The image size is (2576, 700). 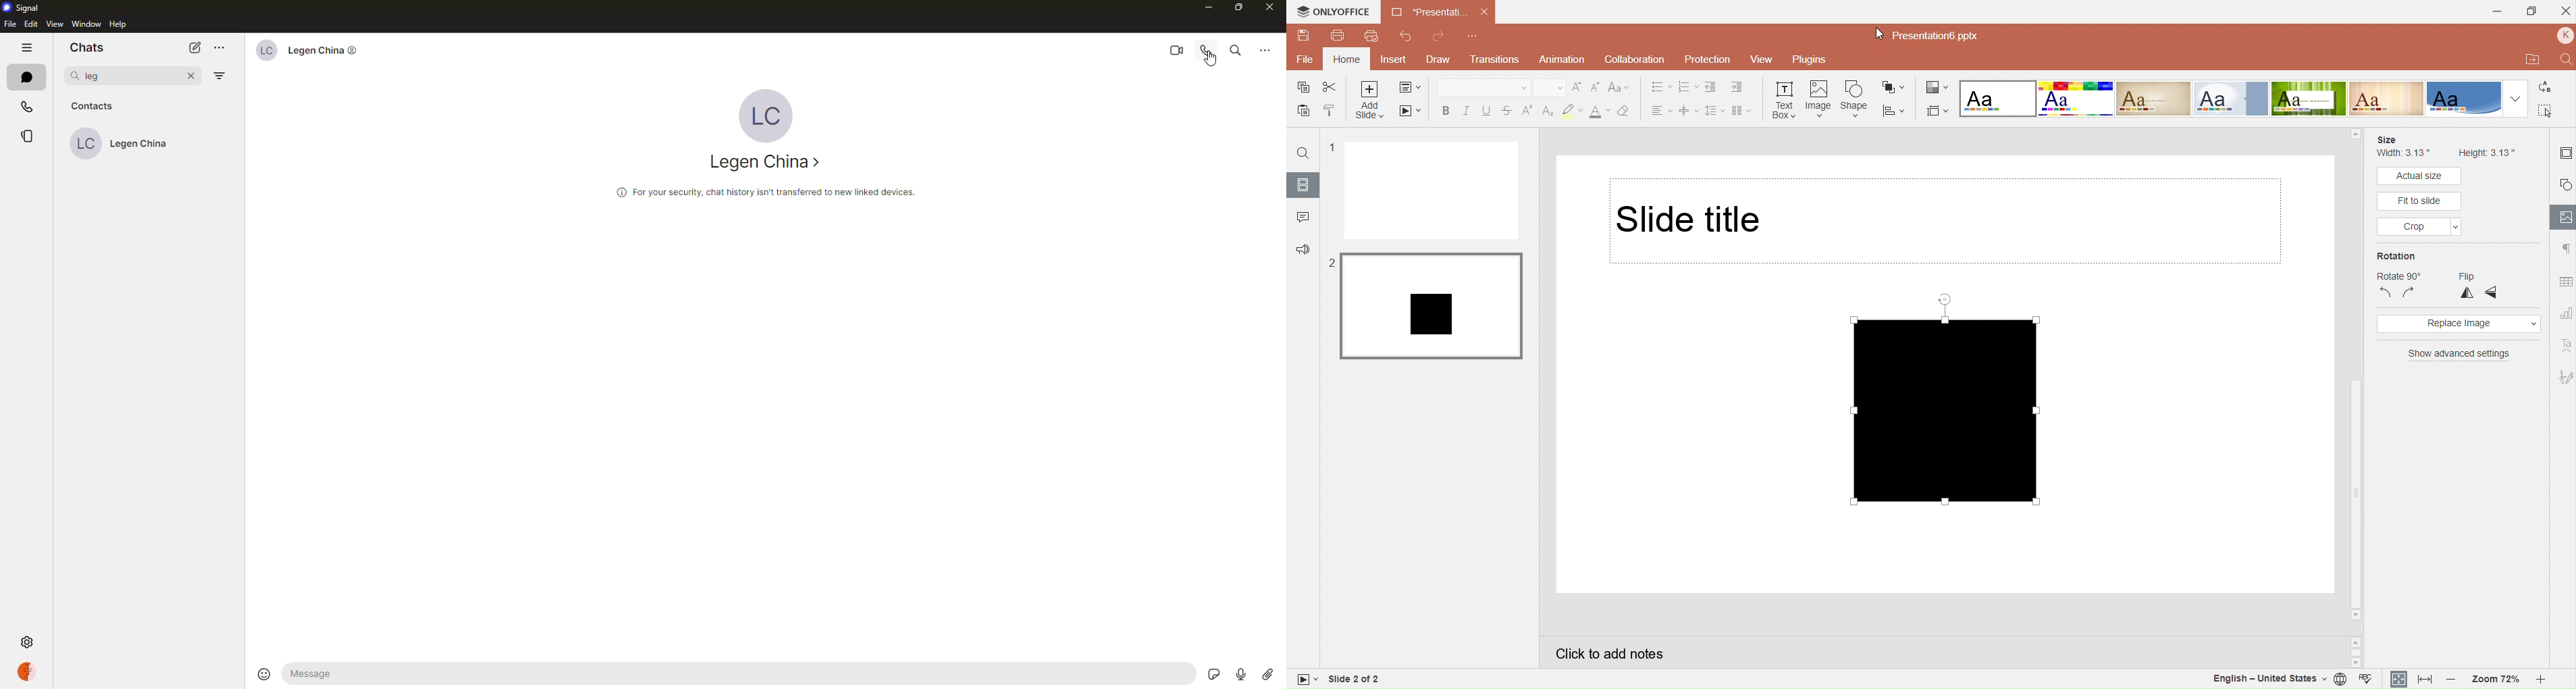 What do you see at coordinates (1944, 220) in the screenshot?
I see `Slide title` at bounding box center [1944, 220].